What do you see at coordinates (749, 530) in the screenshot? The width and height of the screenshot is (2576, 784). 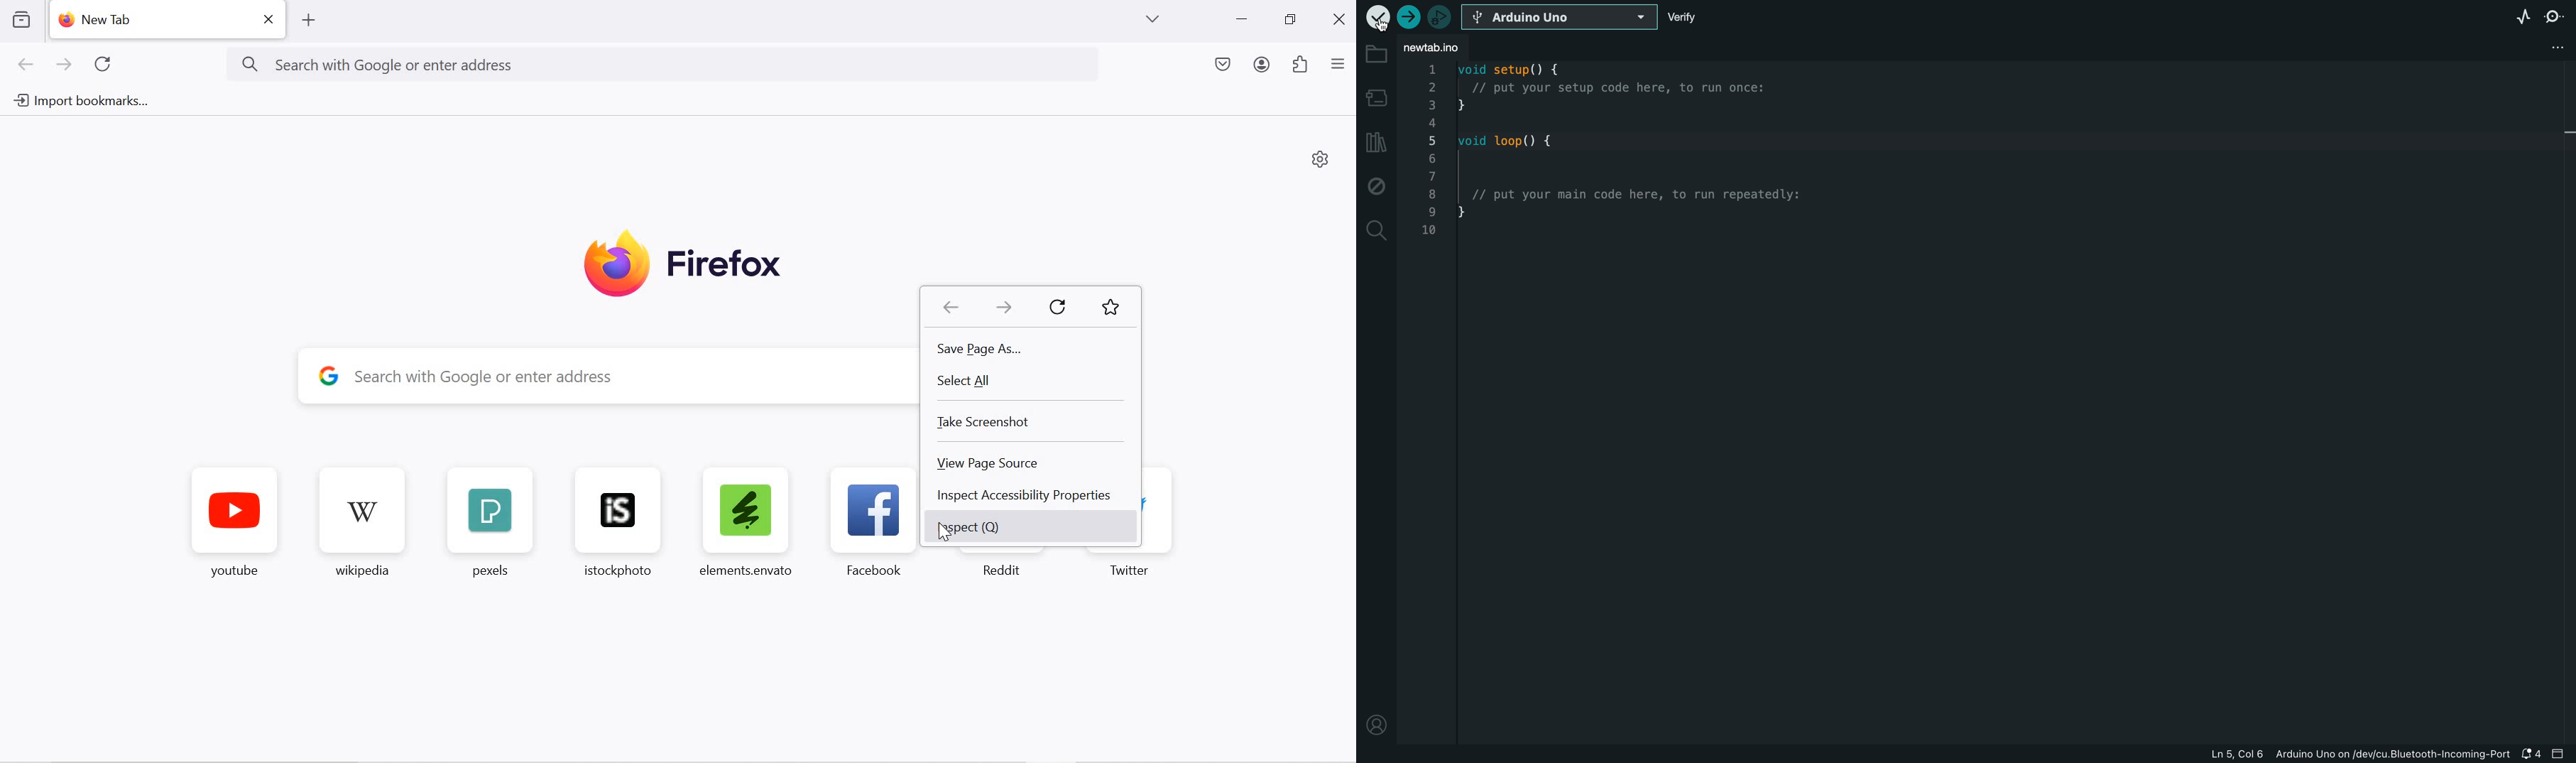 I see `elements.envato` at bounding box center [749, 530].